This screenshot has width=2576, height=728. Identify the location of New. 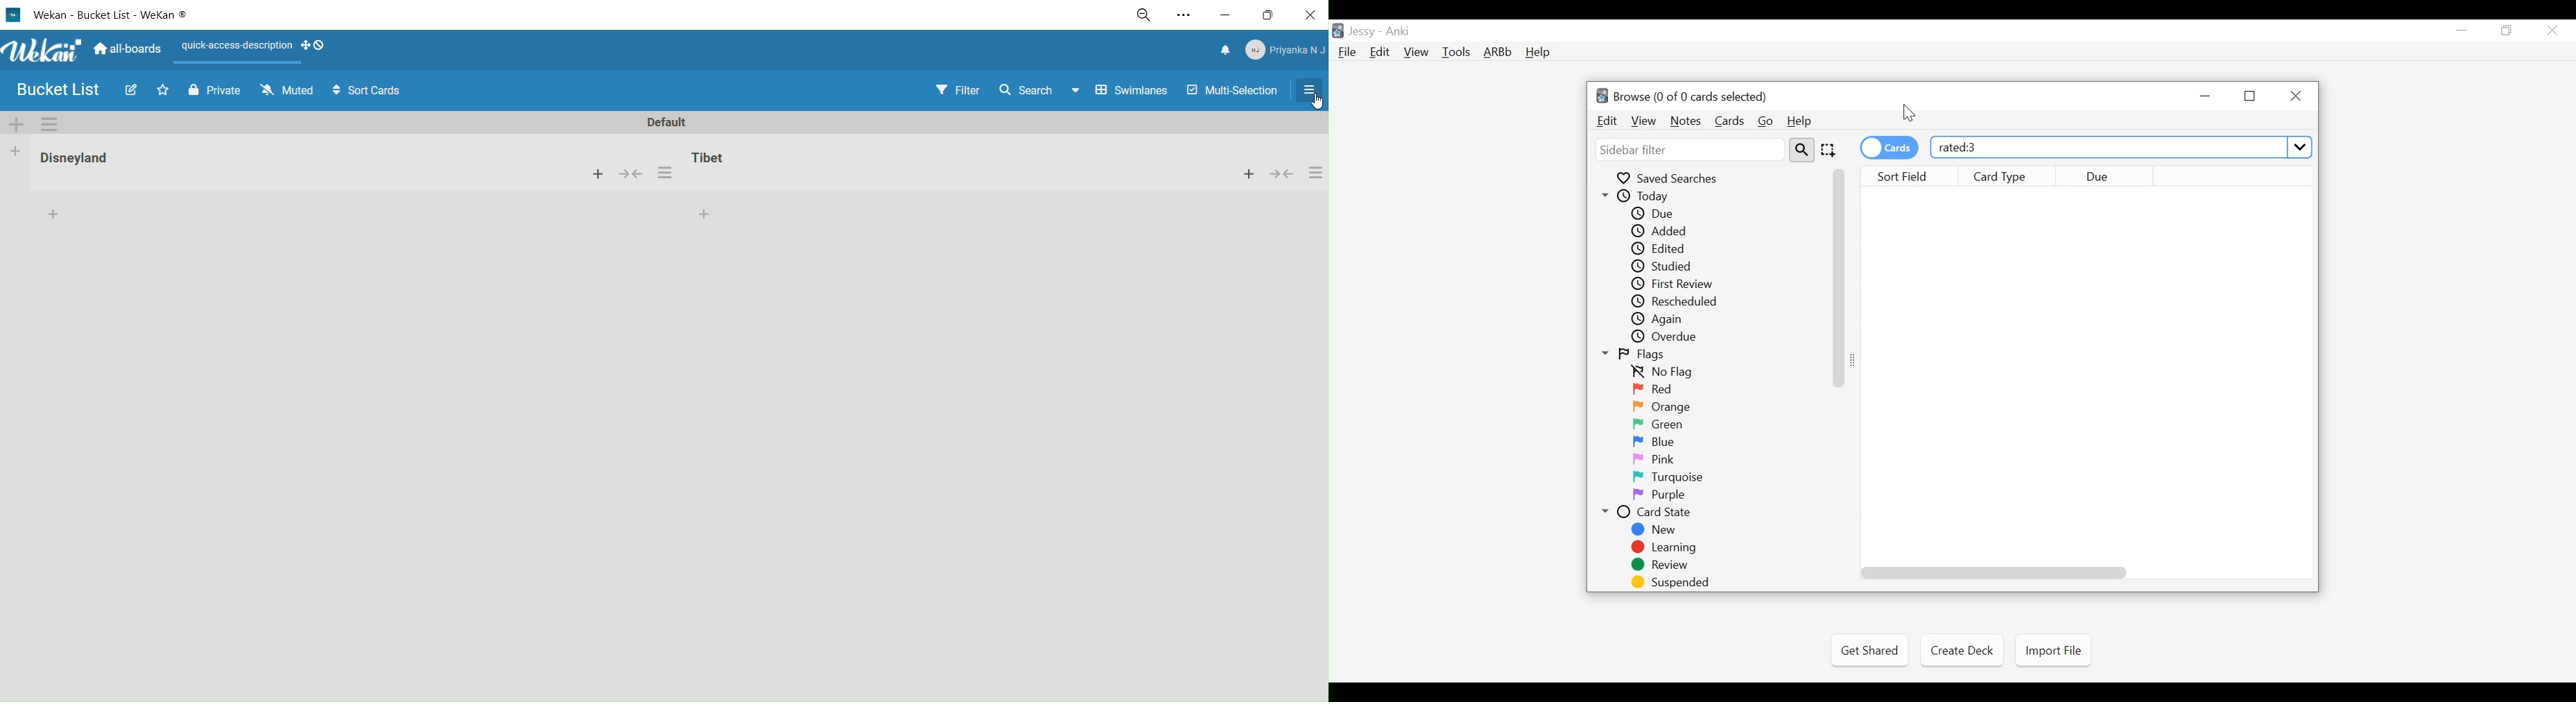
(1657, 531).